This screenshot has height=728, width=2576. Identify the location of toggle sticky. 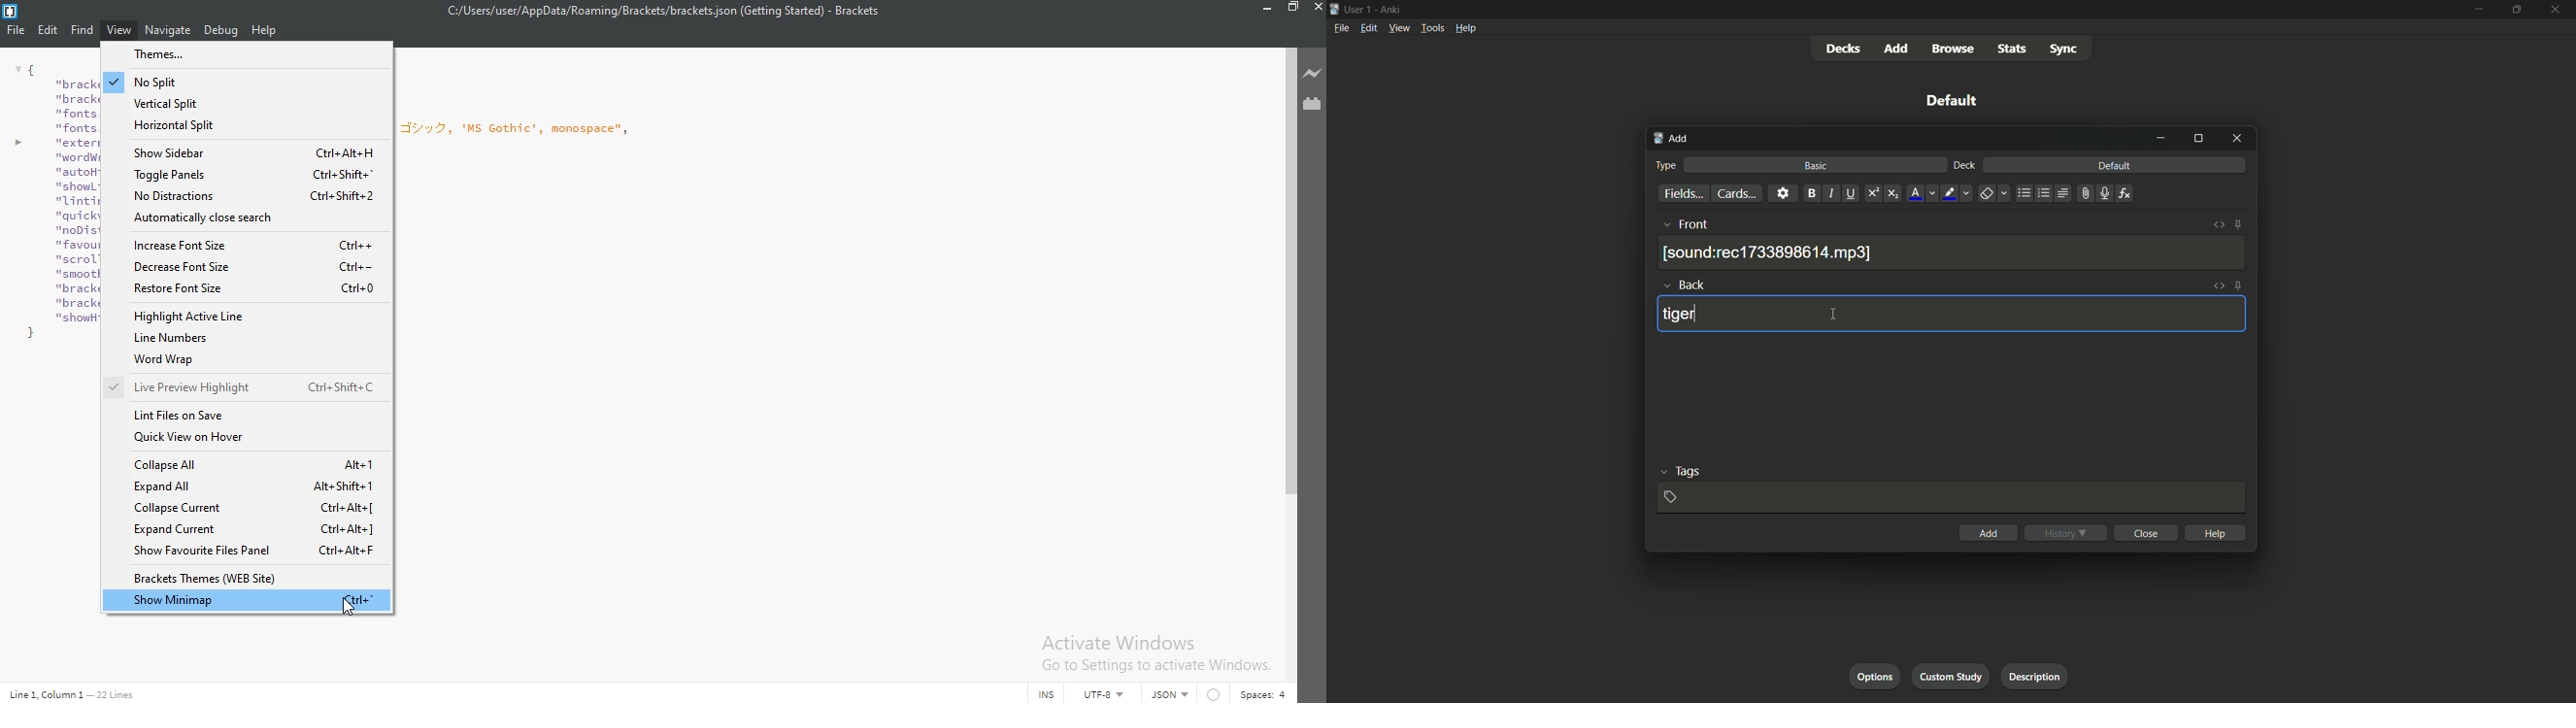
(2238, 225).